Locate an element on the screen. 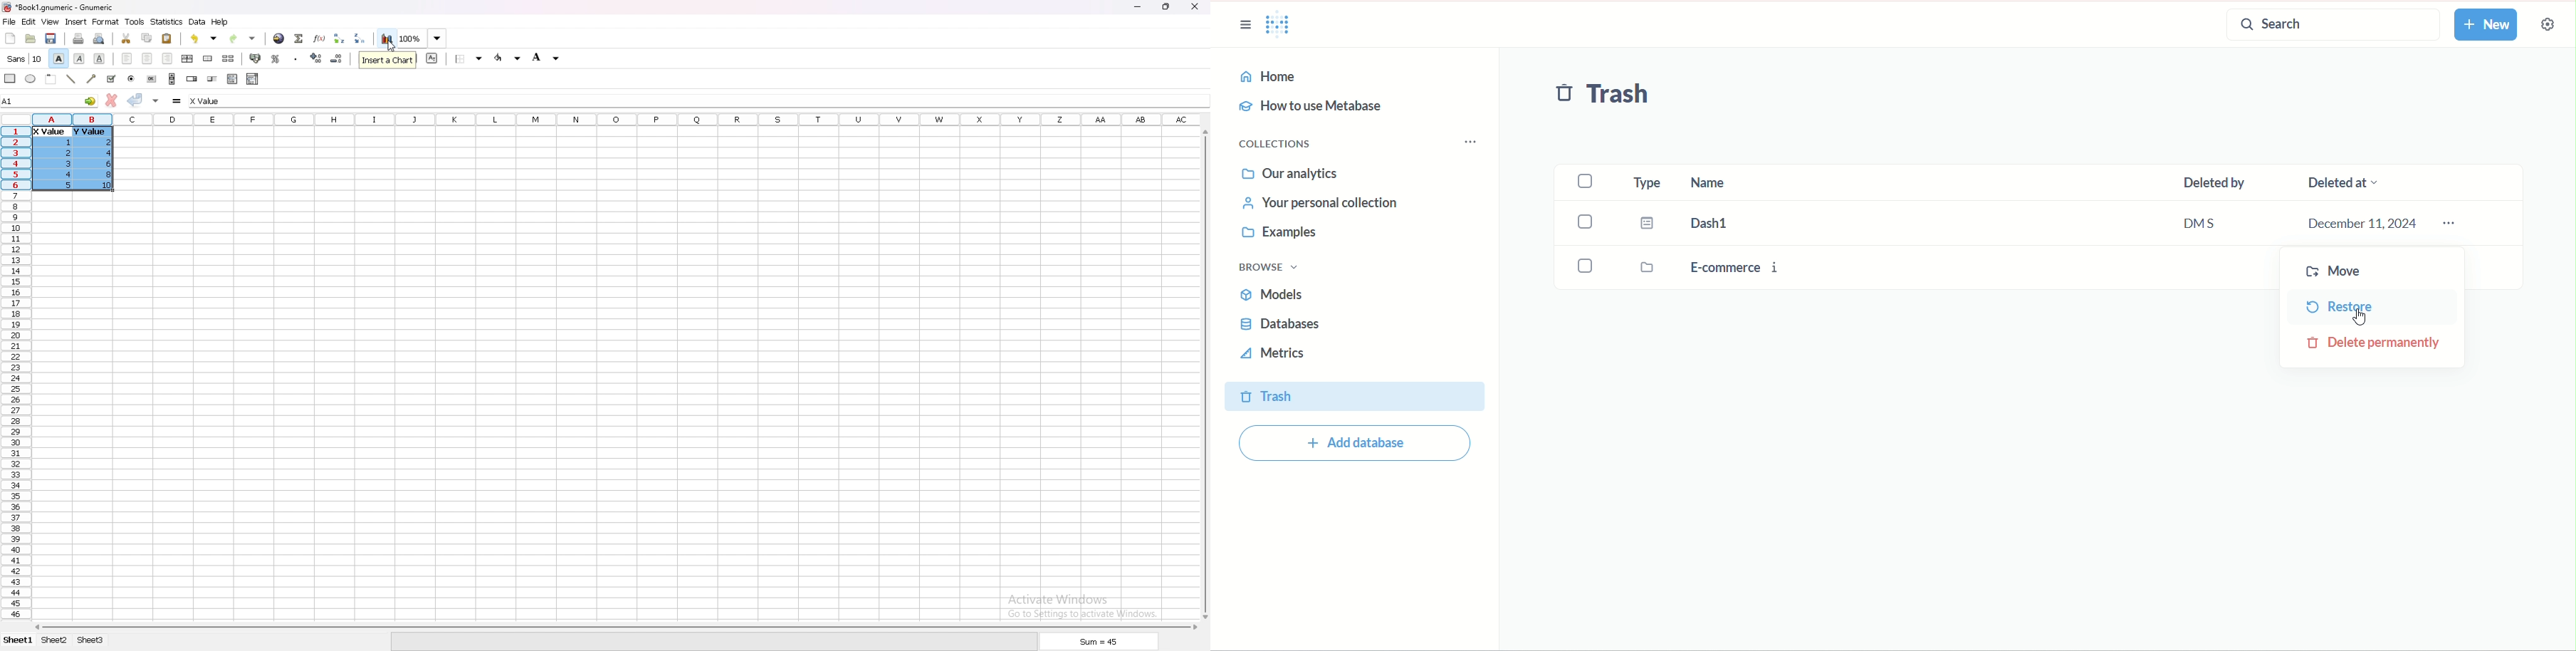 This screenshot has height=672, width=2576. scroll bar is located at coordinates (614, 627).